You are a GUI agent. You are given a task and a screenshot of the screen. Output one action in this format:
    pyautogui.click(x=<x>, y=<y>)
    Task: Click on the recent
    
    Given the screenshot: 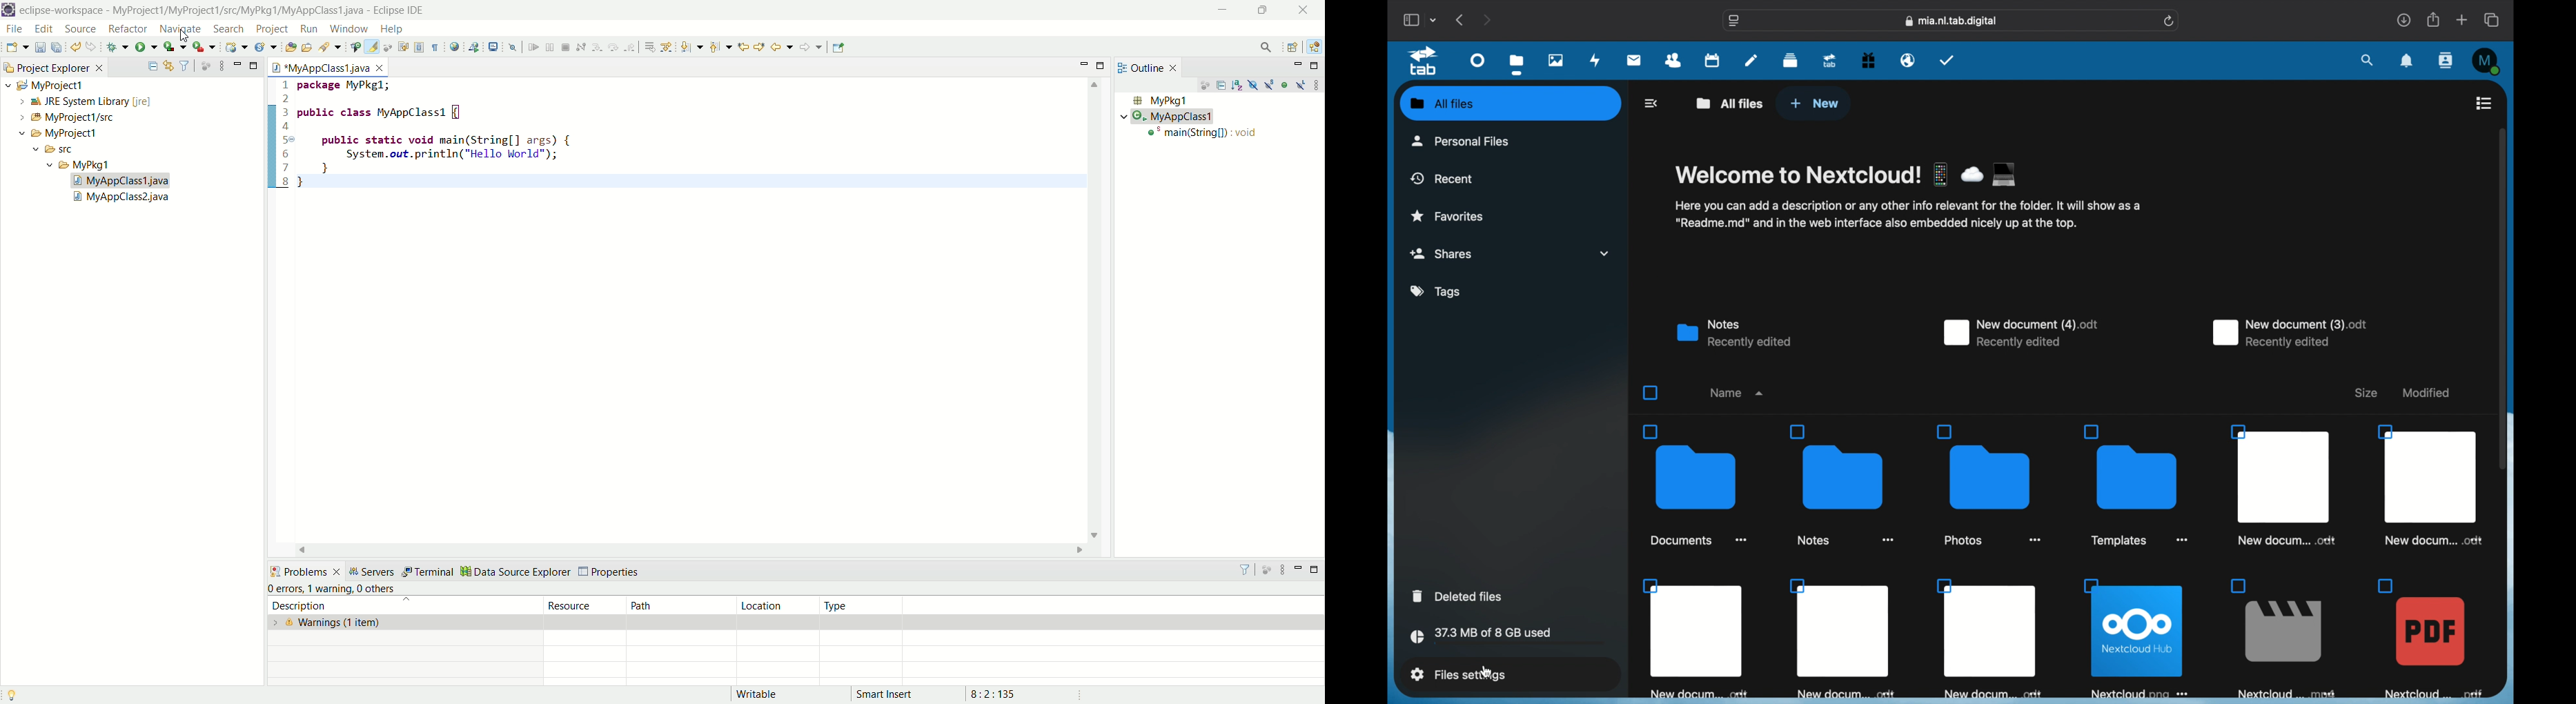 What is the action you would take?
    pyautogui.click(x=1442, y=178)
    